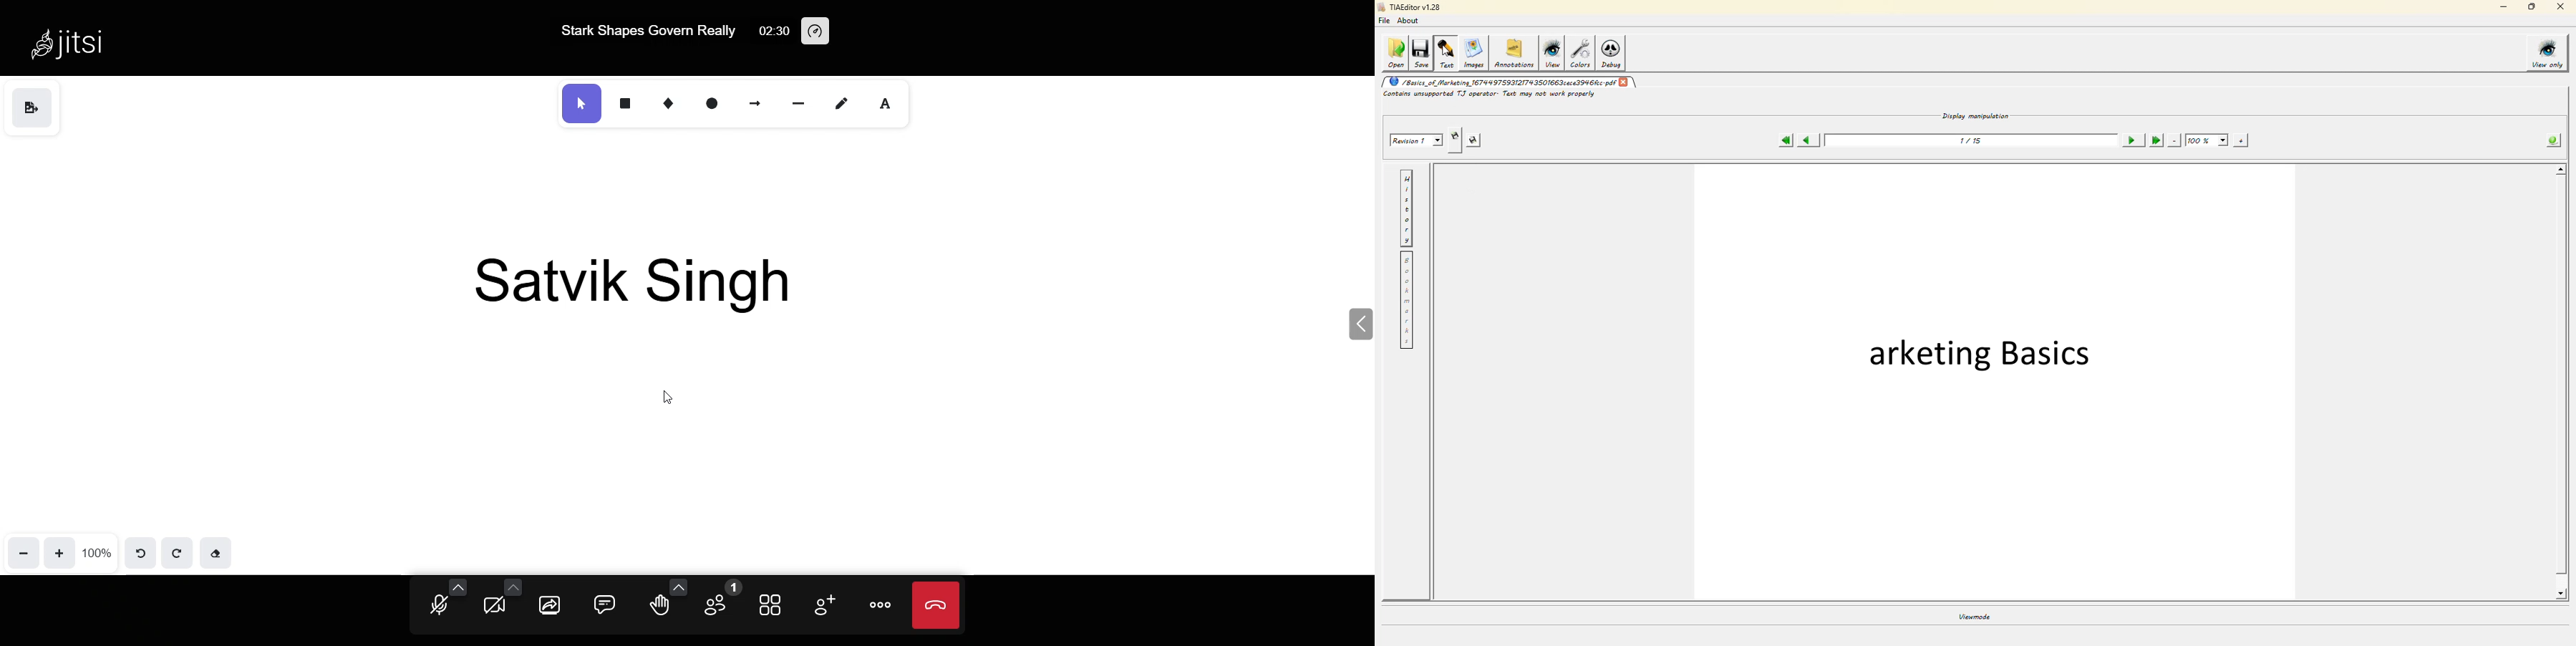  Describe the element at coordinates (1345, 324) in the screenshot. I see `expand` at that location.